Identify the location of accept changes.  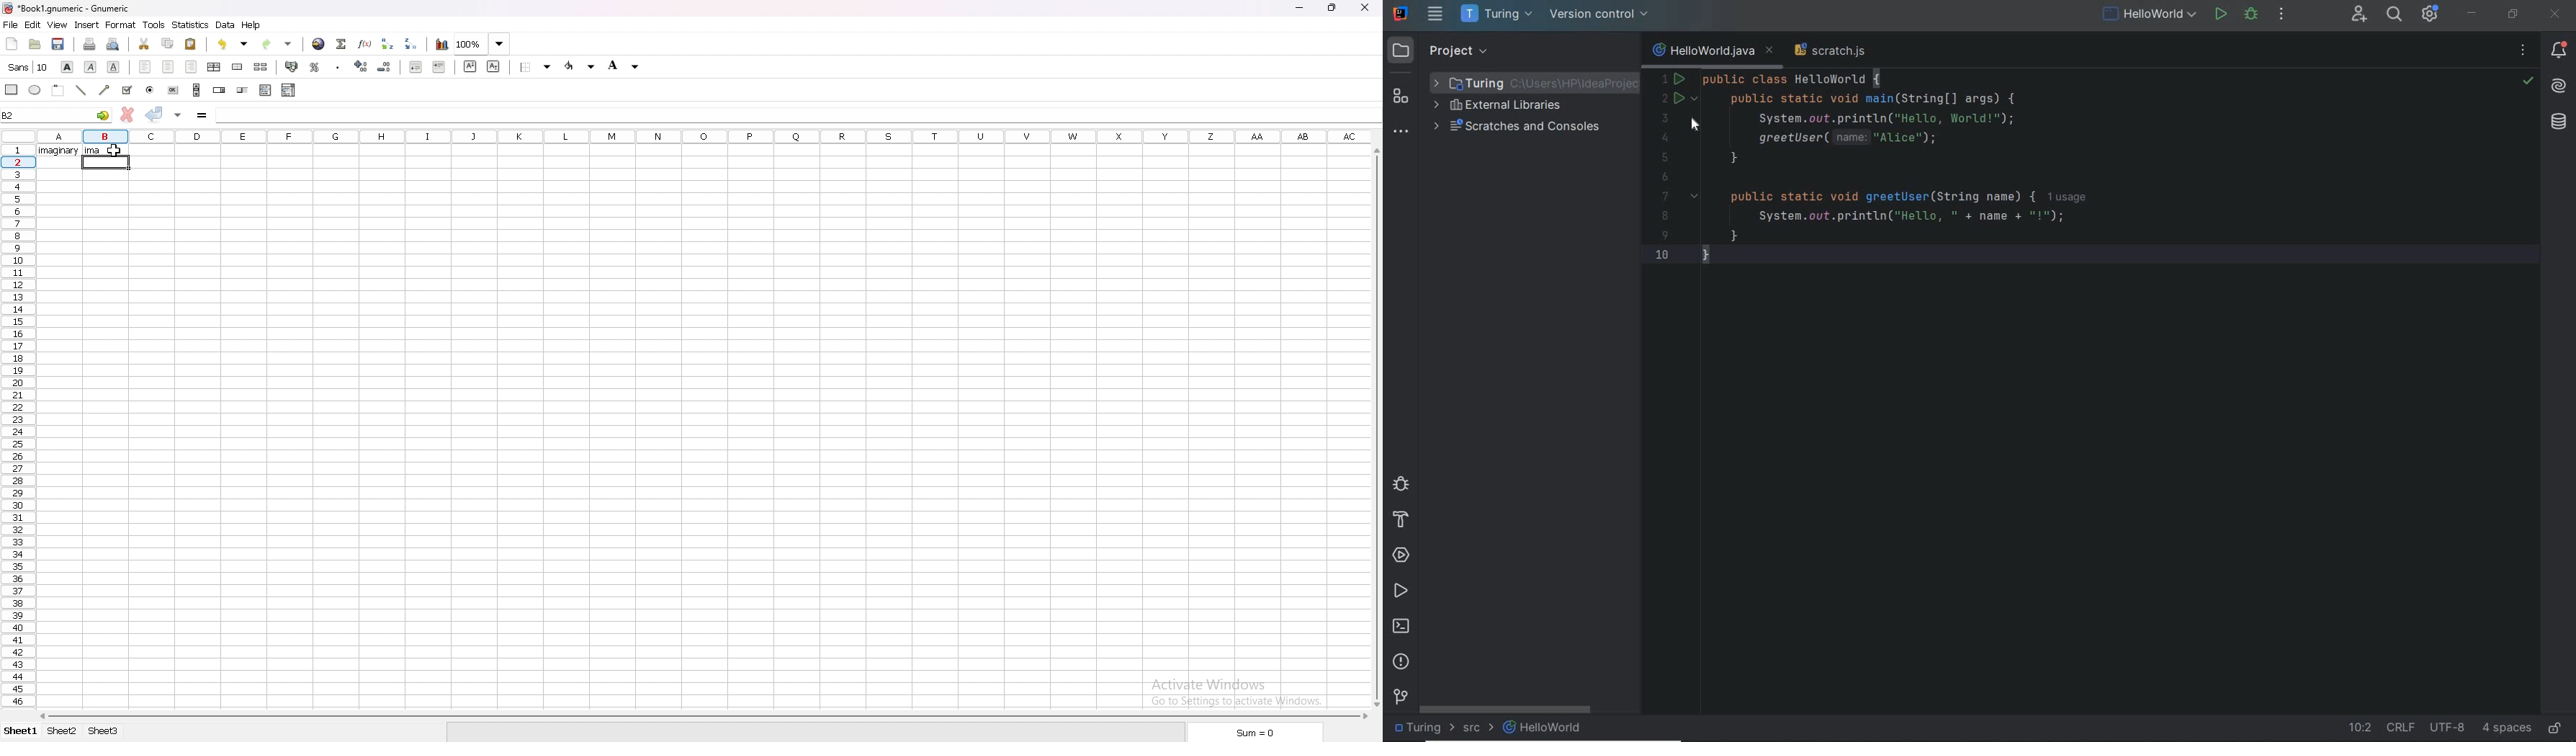
(155, 113).